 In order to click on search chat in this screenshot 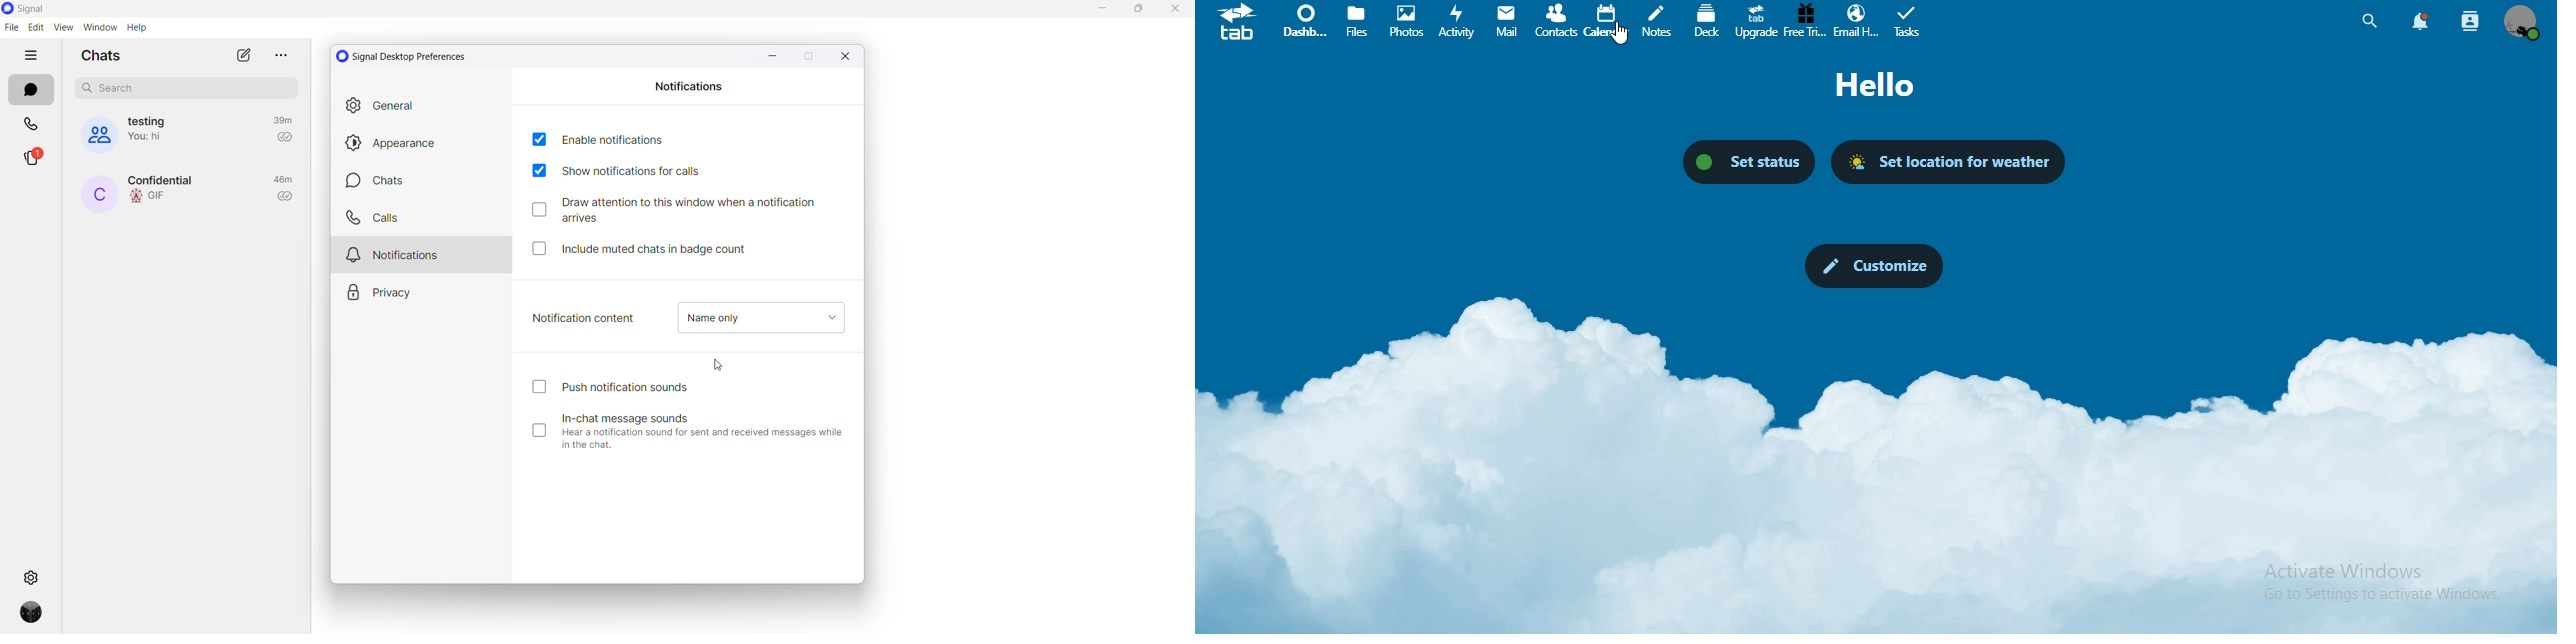, I will do `click(186, 88)`.